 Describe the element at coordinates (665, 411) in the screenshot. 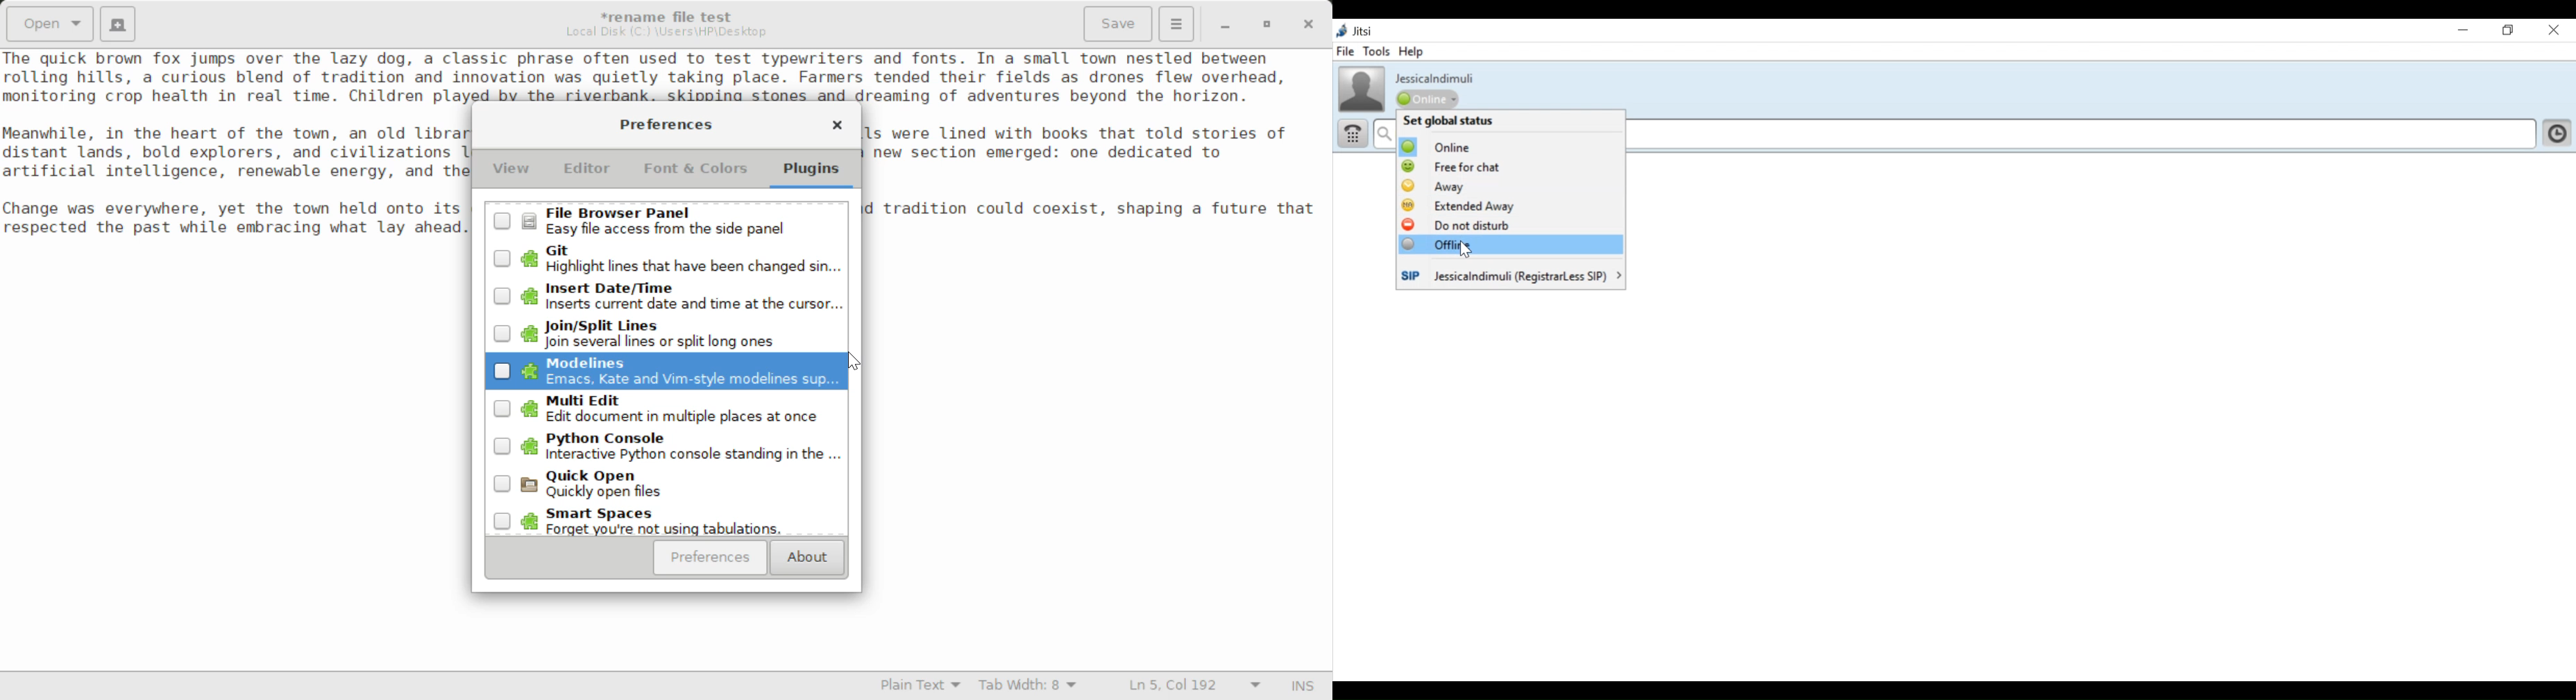

I see `Unselected Multi Edit Plugin` at that location.